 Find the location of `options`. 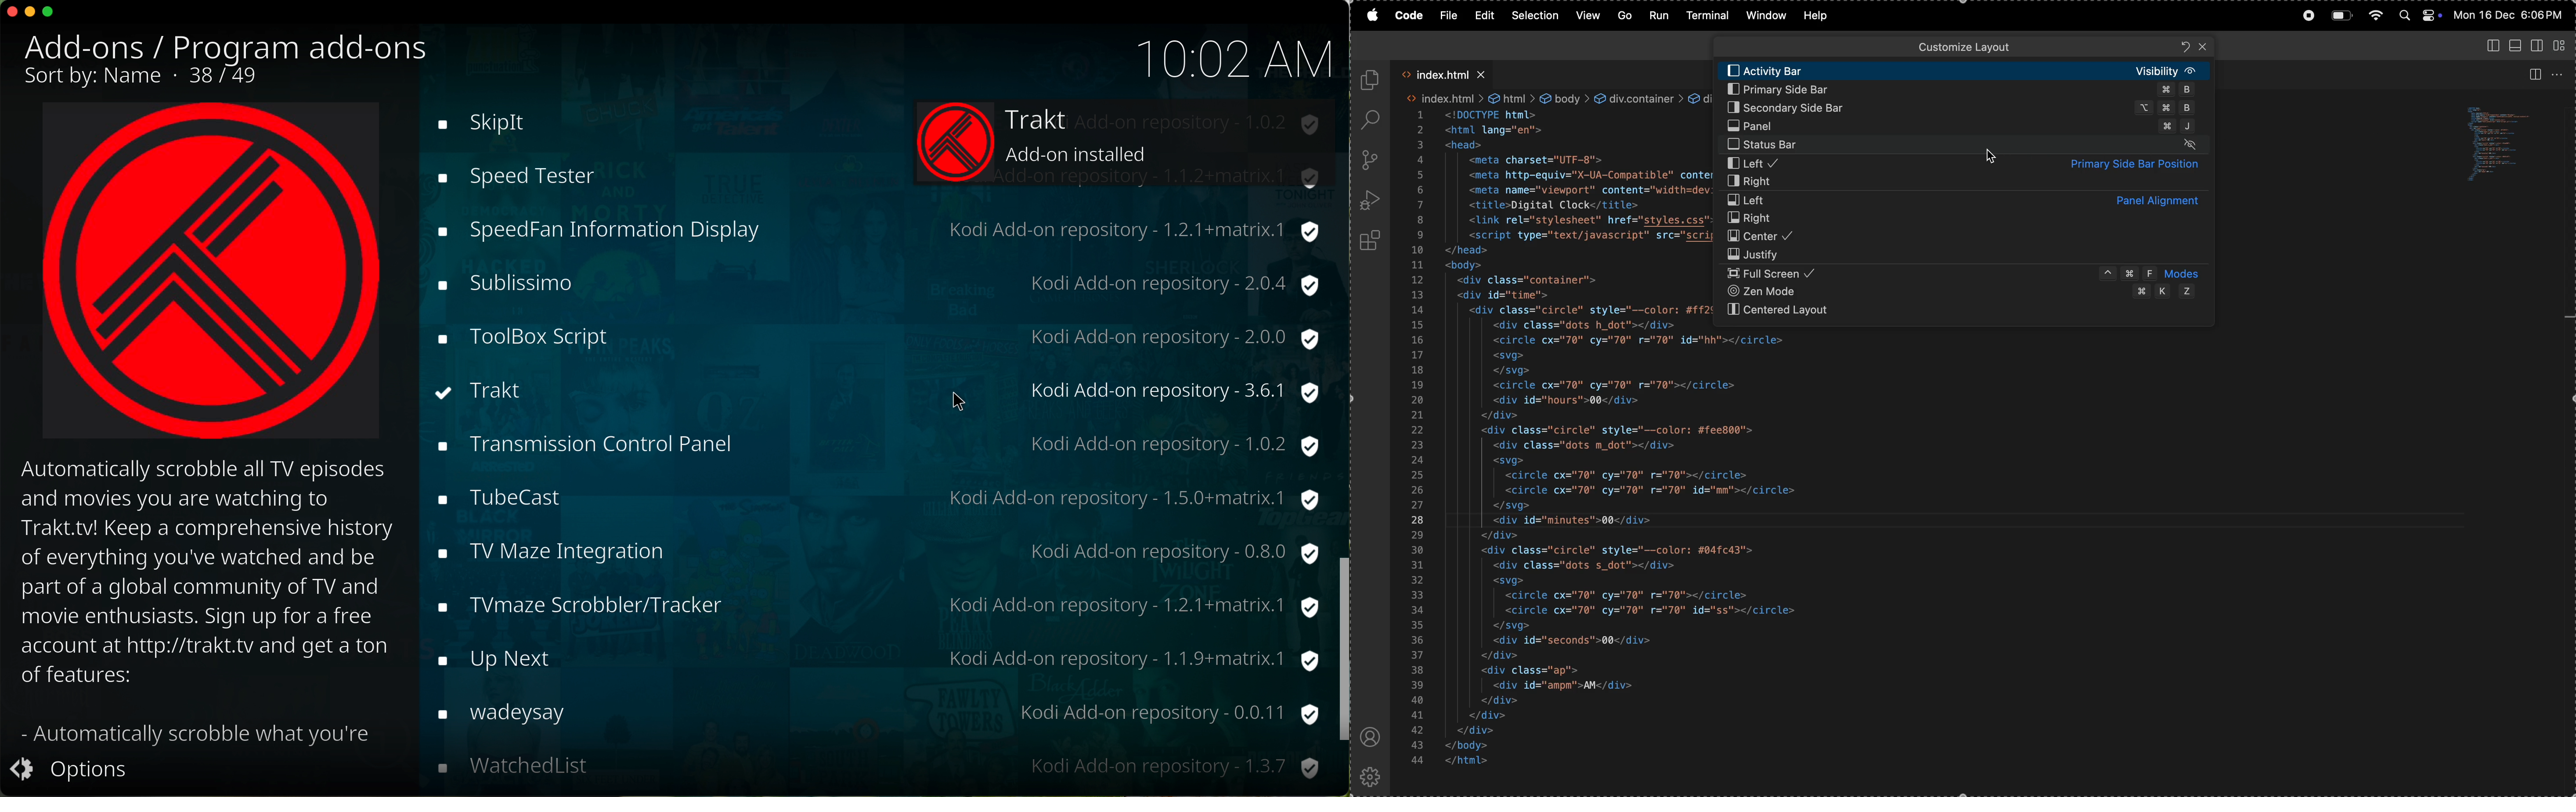

options is located at coordinates (75, 772).